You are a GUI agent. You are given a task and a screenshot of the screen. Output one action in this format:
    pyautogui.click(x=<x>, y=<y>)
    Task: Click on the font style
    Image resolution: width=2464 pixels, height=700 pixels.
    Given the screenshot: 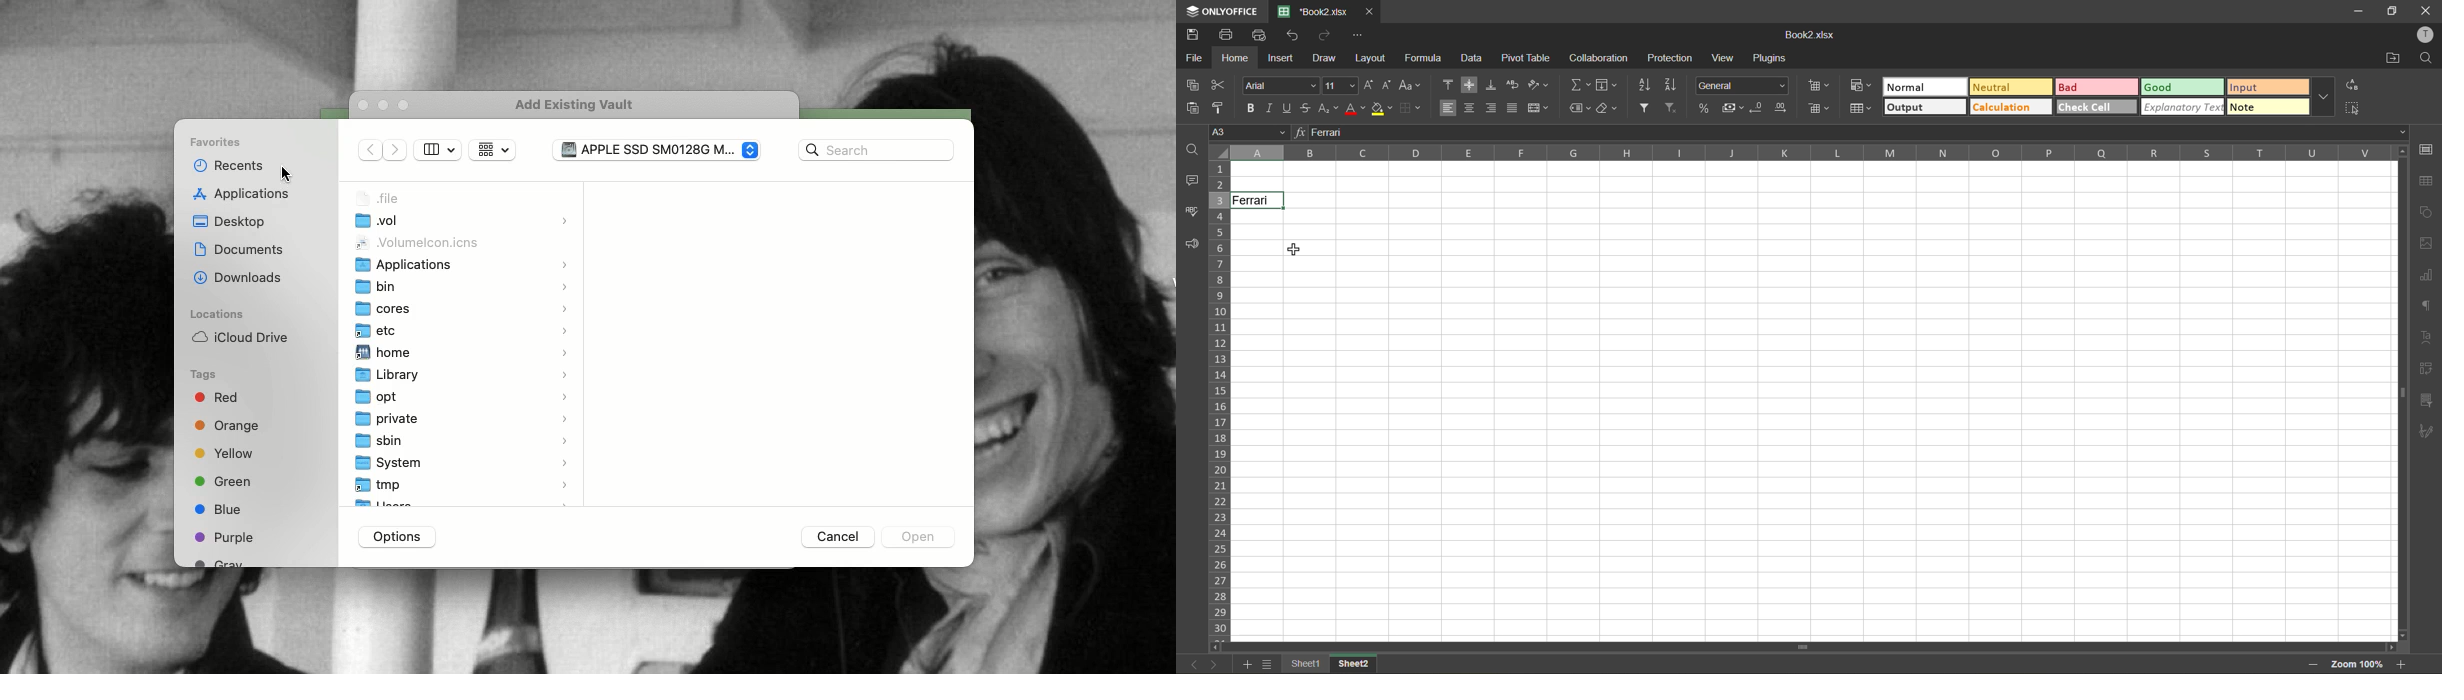 What is the action you would take?
    pyautogui.click(x=1278, y=84)
    